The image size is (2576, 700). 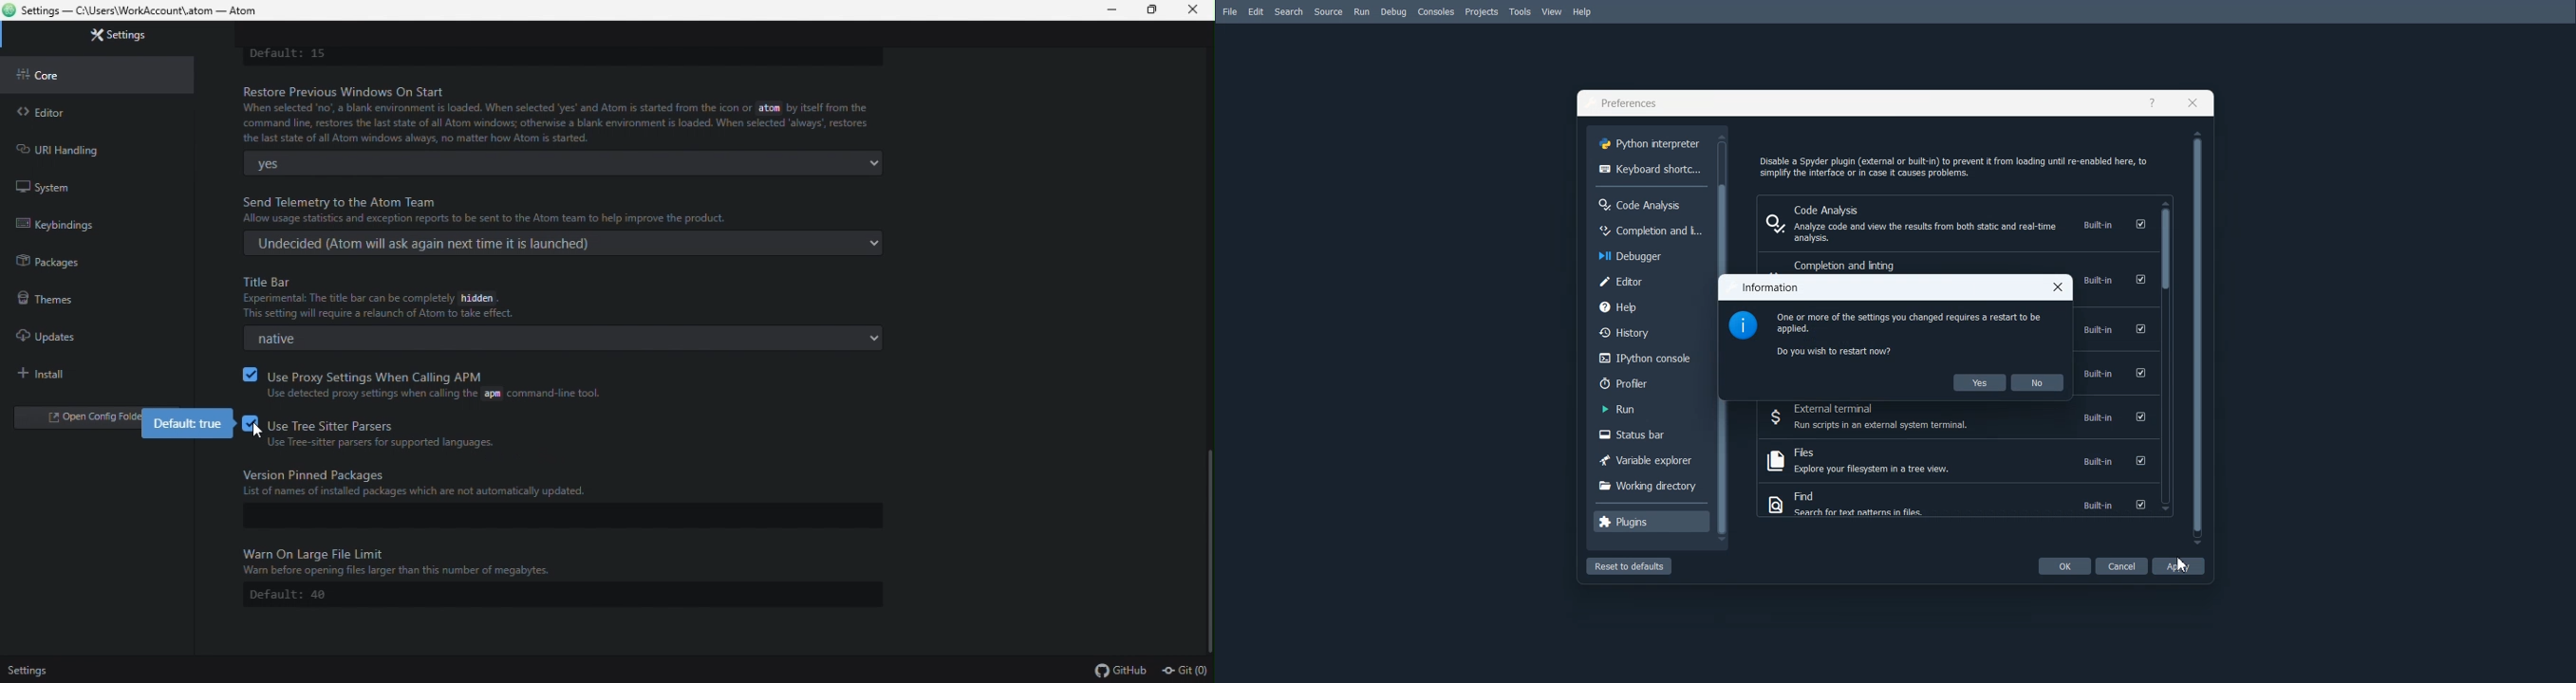 I want to click on close, so click(x=1198, y=10).